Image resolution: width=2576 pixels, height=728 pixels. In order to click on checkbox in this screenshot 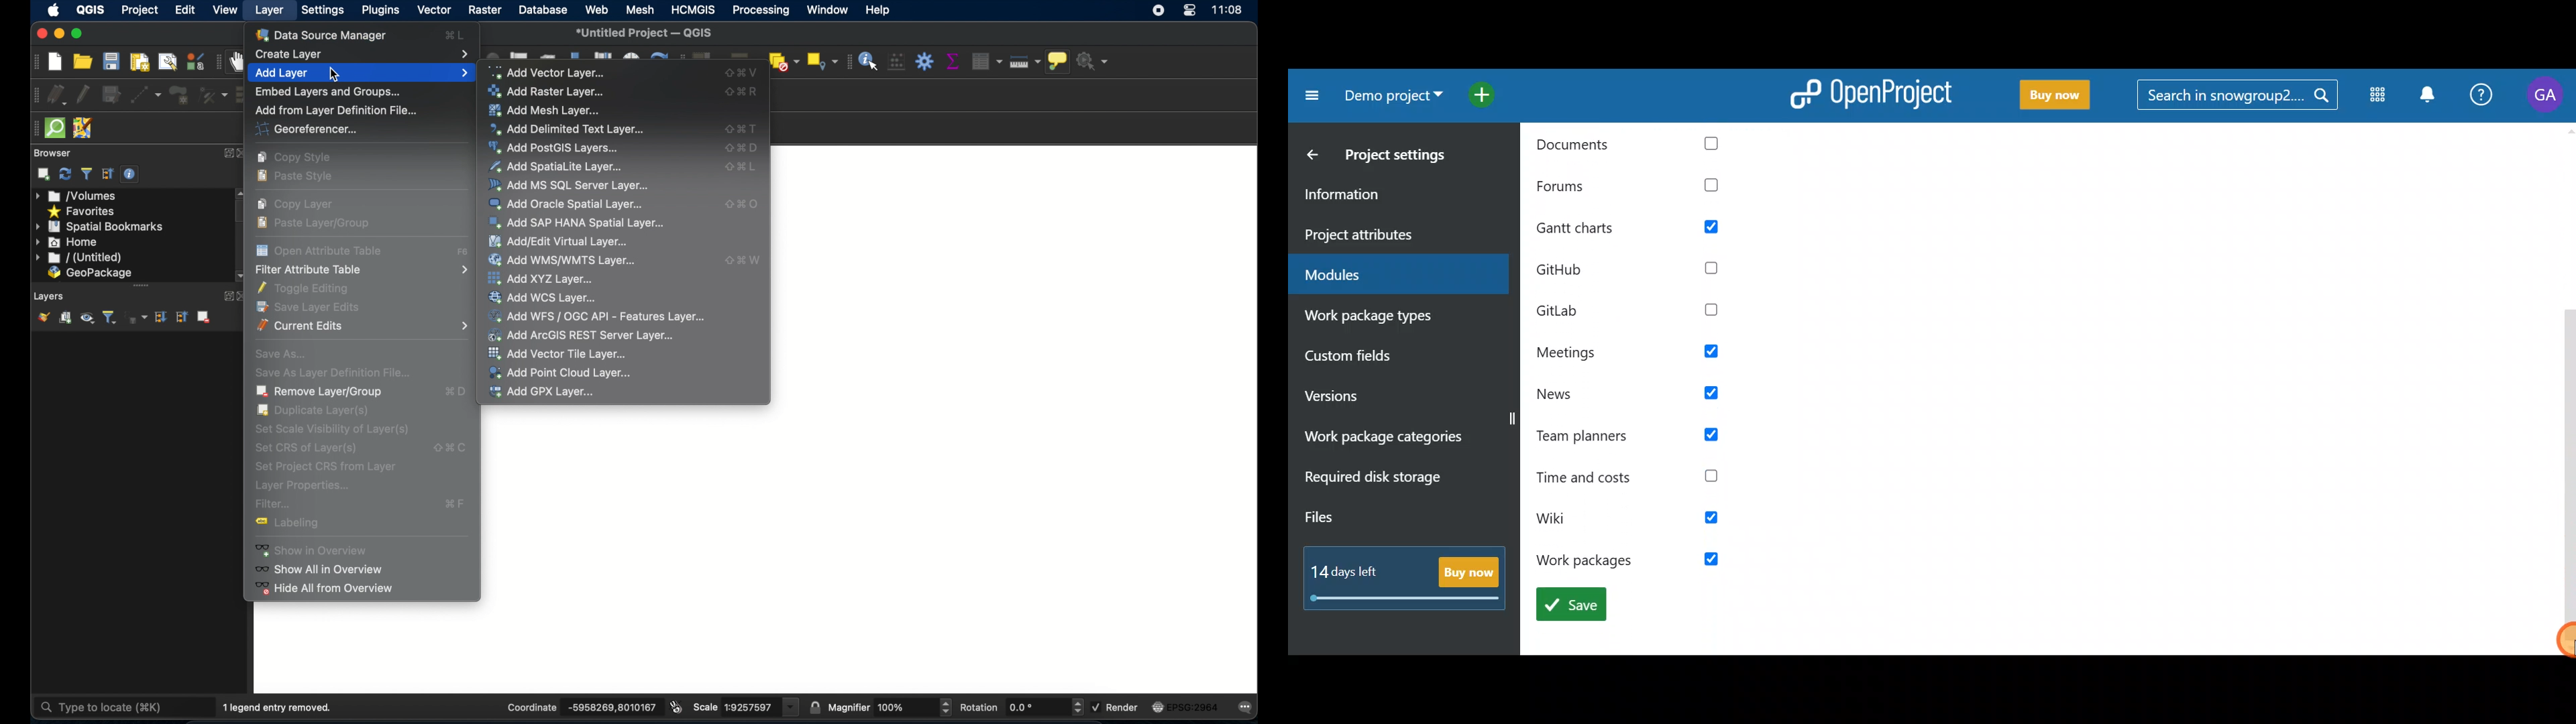, I will do `click(1095, 706)`.